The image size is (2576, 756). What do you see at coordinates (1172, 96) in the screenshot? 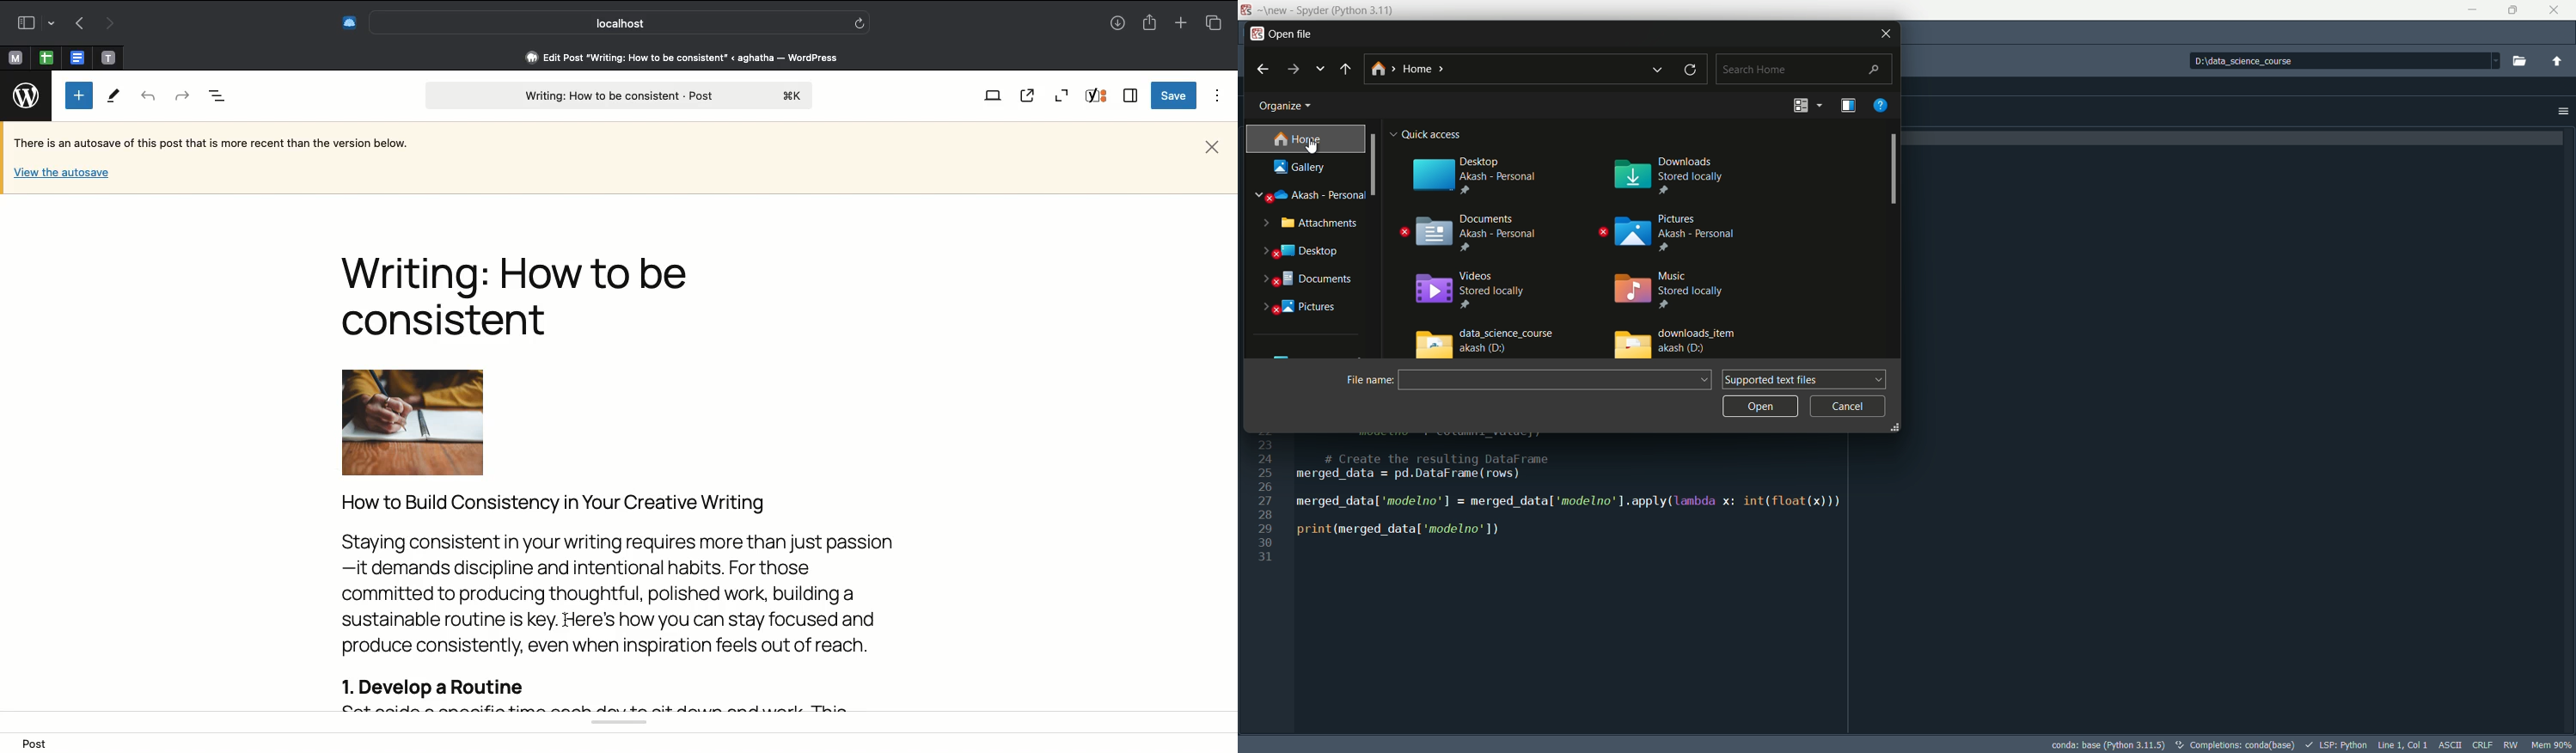
I see `Save` at bounding box center [1172, 96].